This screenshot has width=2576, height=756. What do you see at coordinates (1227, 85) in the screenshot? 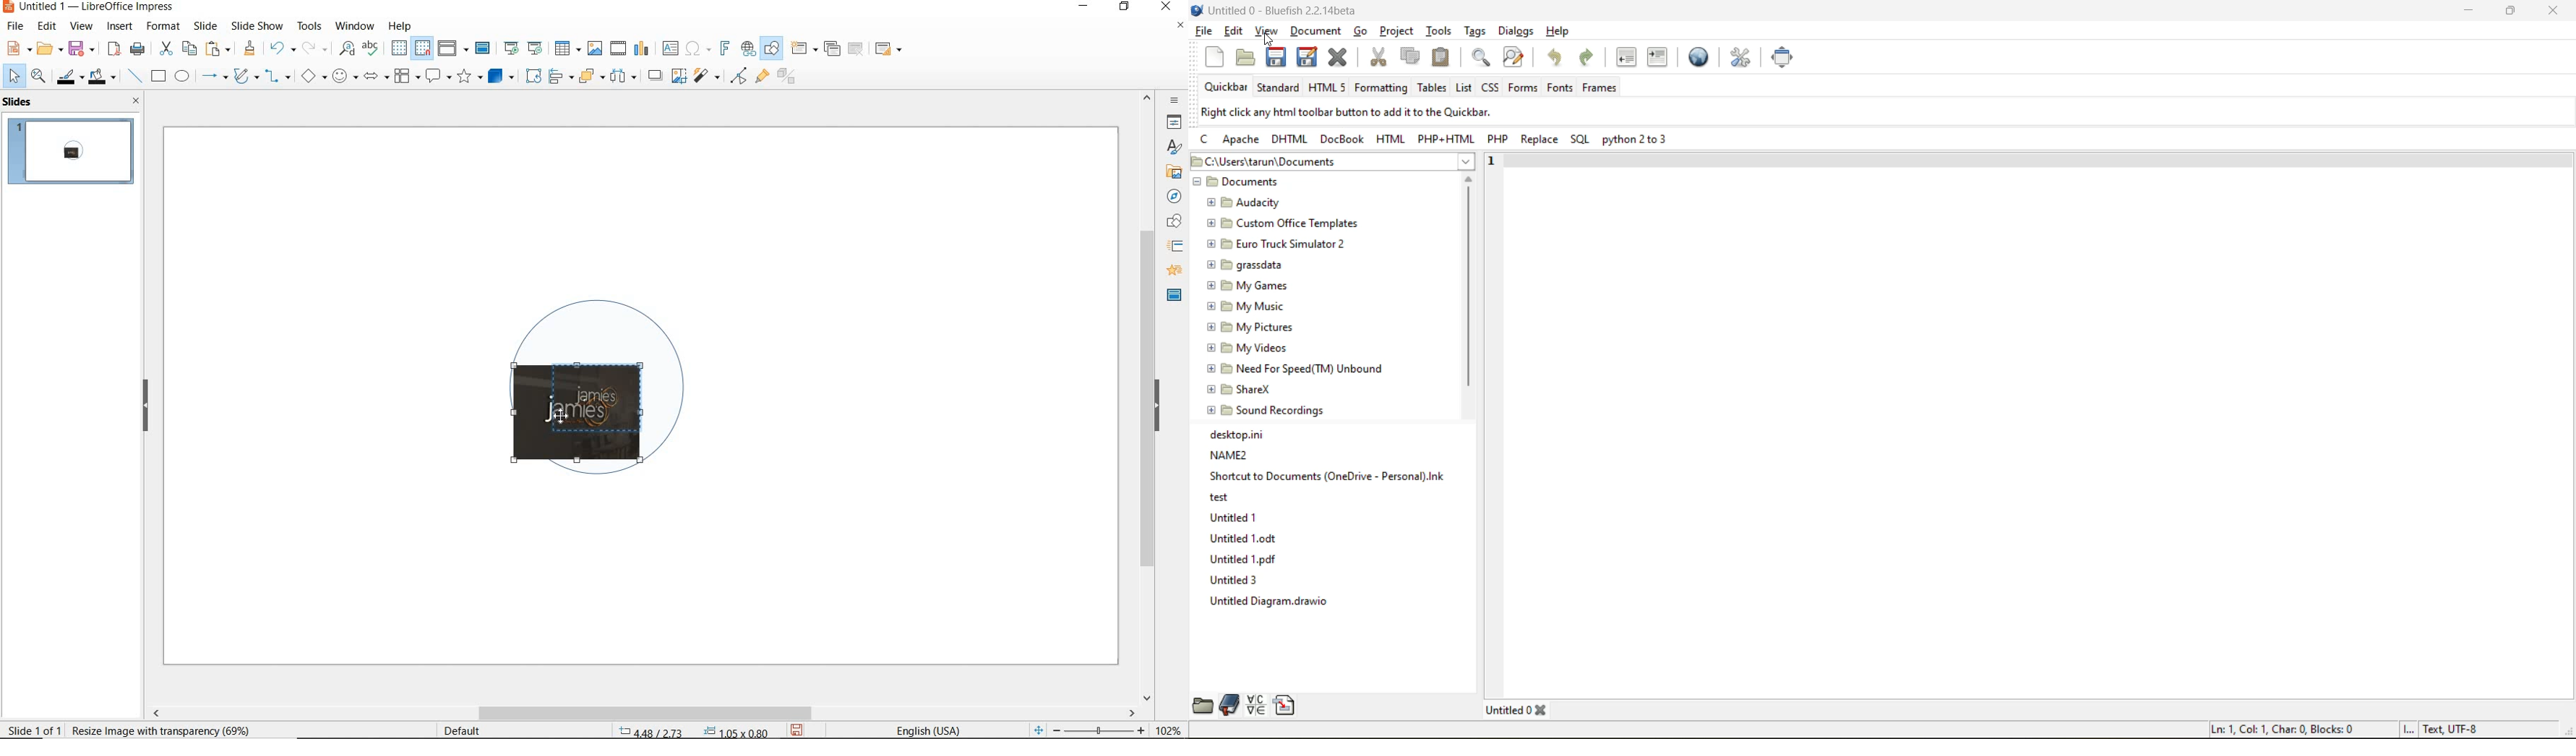
I see `quickbar` at bounding box center [1227, 85].